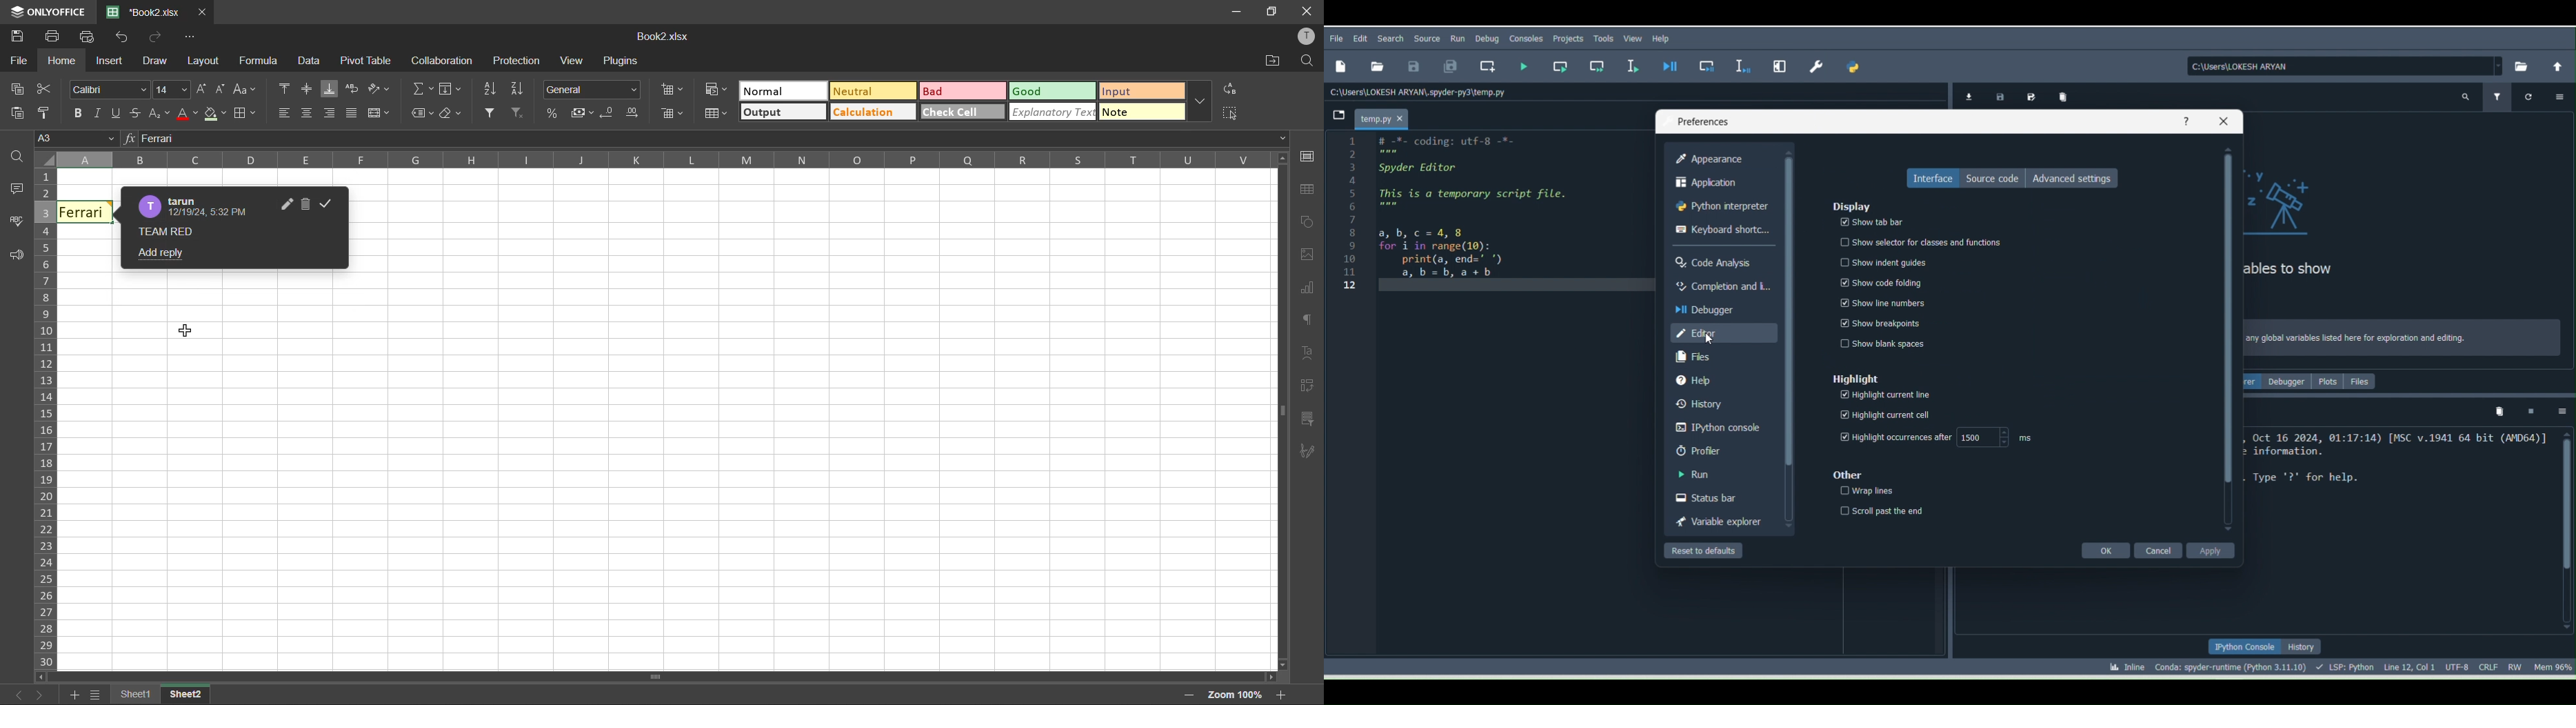 Image resolution: width=2576 pixels, height=728 pixels. What do you see at coordinates (492, 113) in the screenshot?
I see `filter` at bounding box center [492, 113].